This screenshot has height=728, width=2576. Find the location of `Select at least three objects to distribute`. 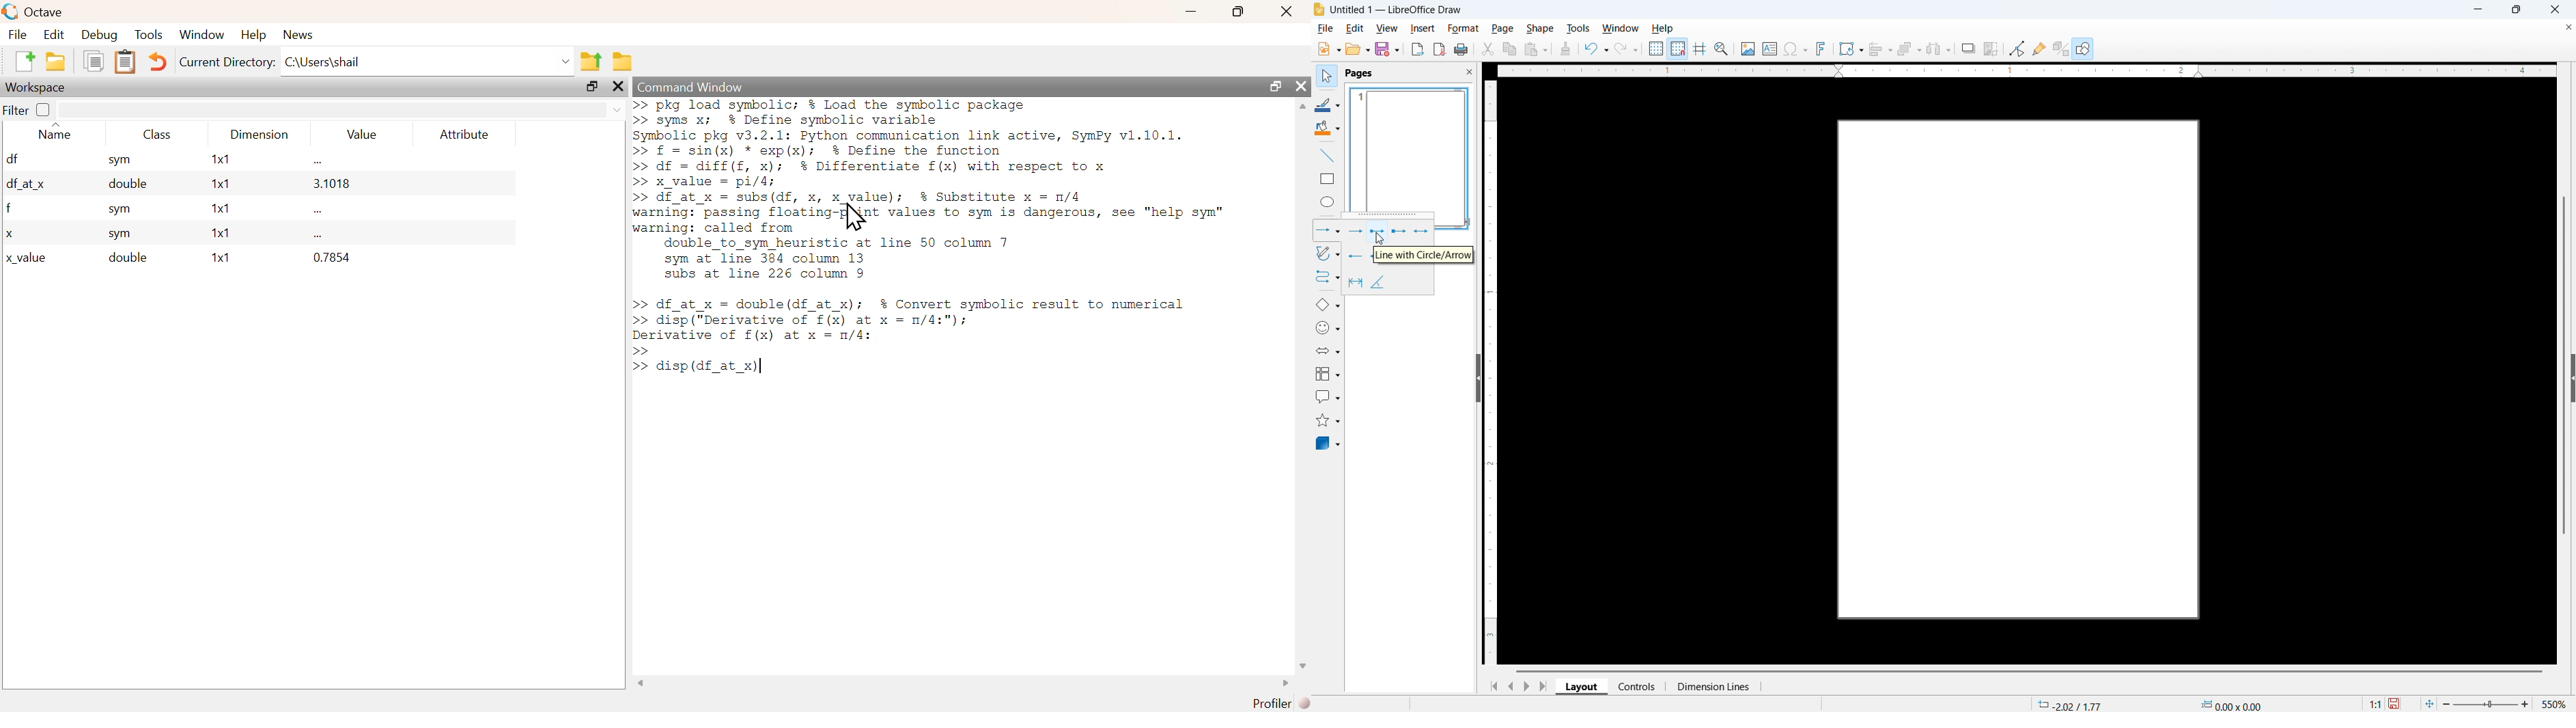

Select at least three objects to distribute is located at coordinates (1939, 49).